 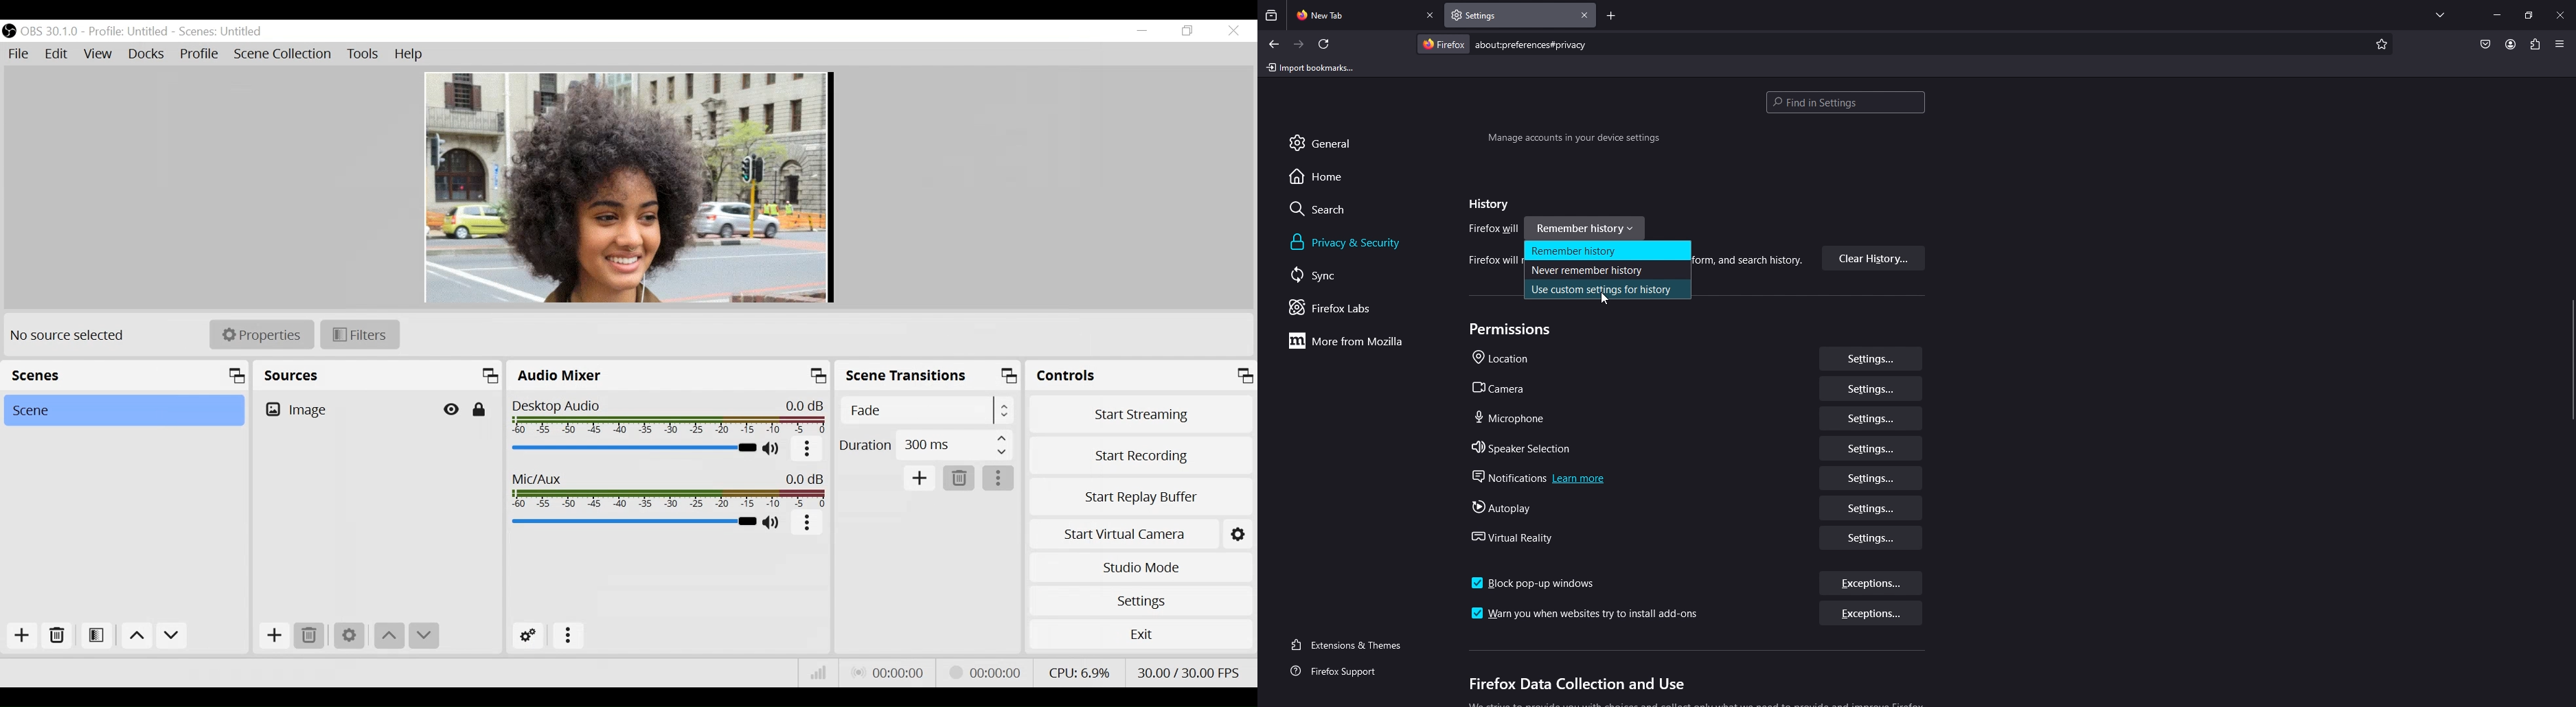 I want to click on Mic/Aux Slider, so click(x=632, y=521).